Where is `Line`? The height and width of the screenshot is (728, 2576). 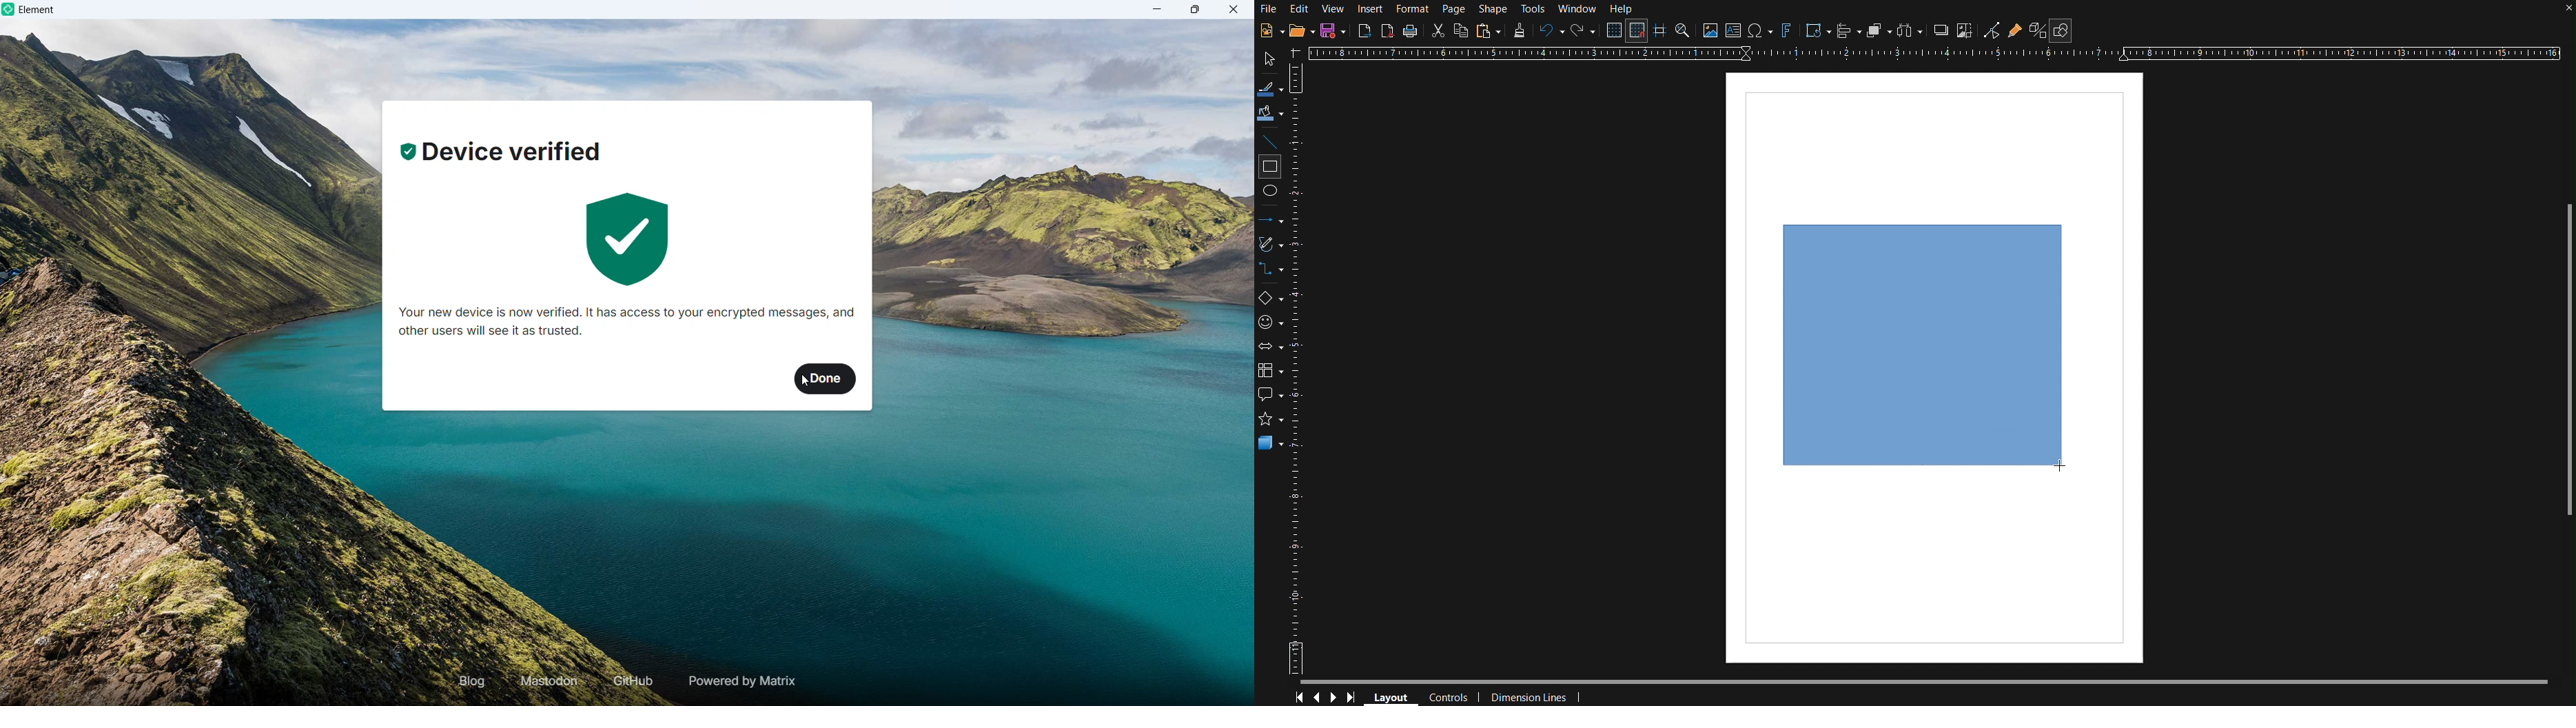
Line is located at coordinates (1271, 141).